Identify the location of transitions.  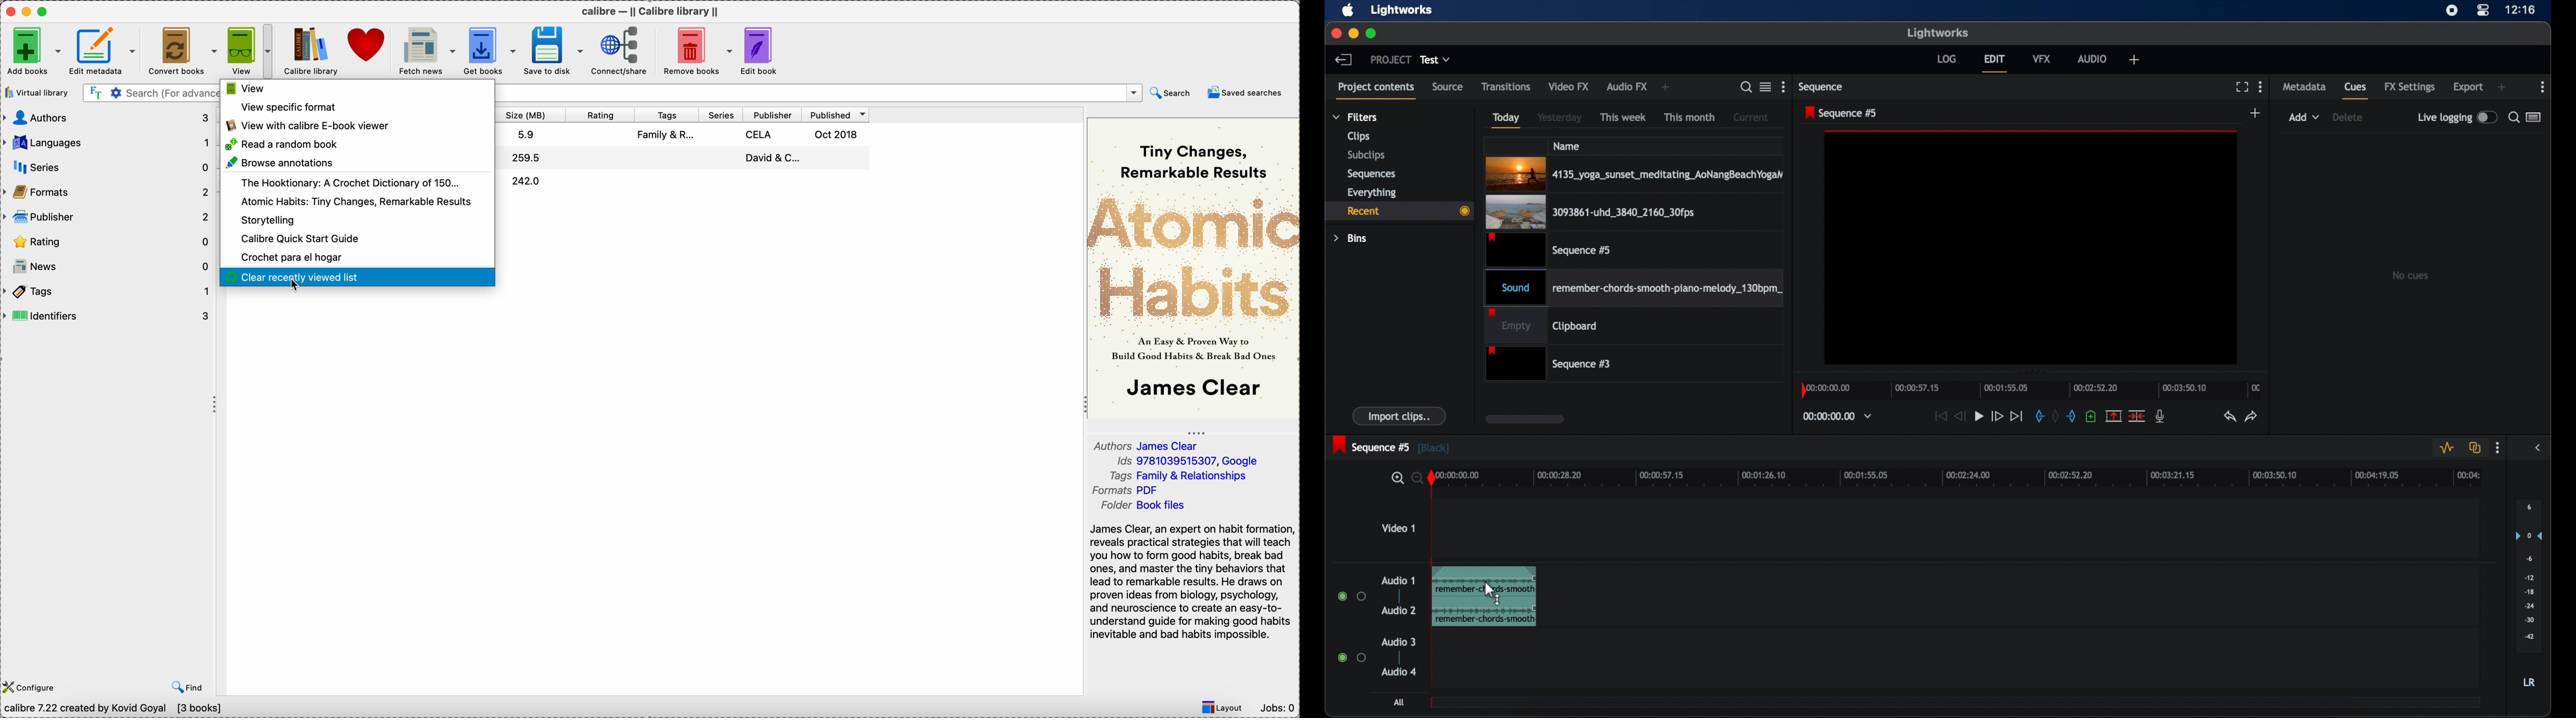
(1506, 86).